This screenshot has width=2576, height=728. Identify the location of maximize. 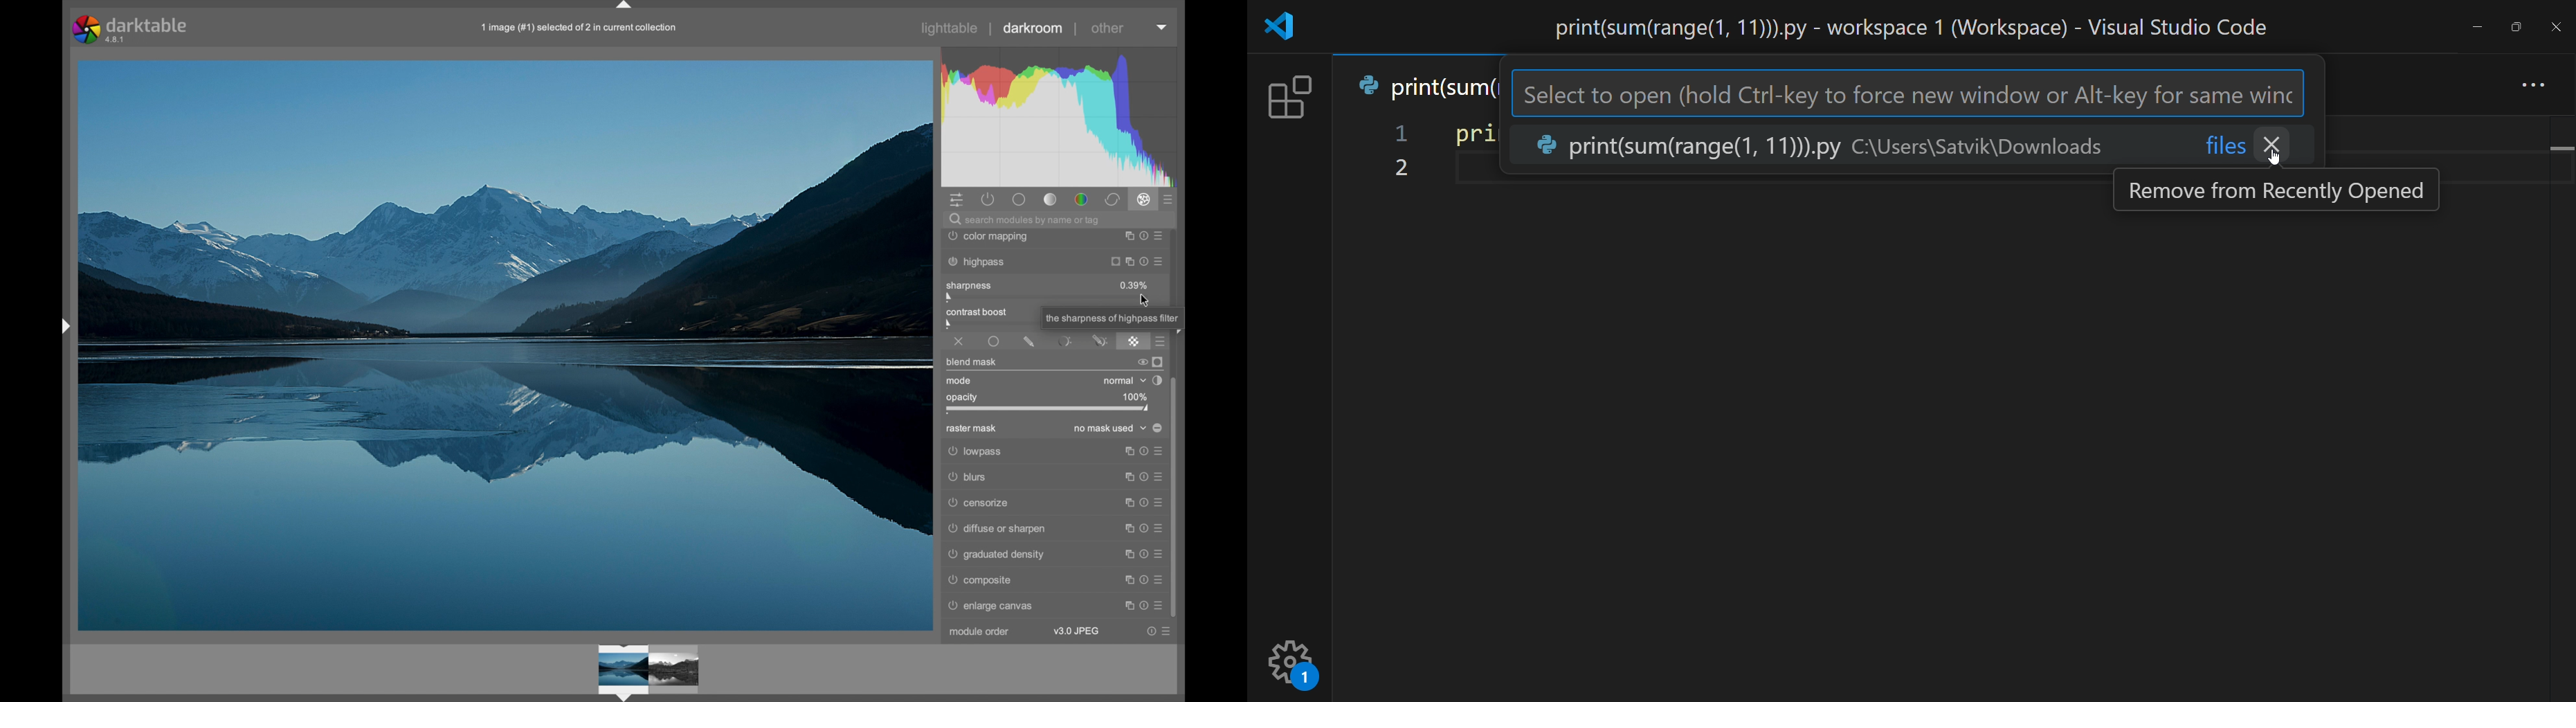
(2517, 24).